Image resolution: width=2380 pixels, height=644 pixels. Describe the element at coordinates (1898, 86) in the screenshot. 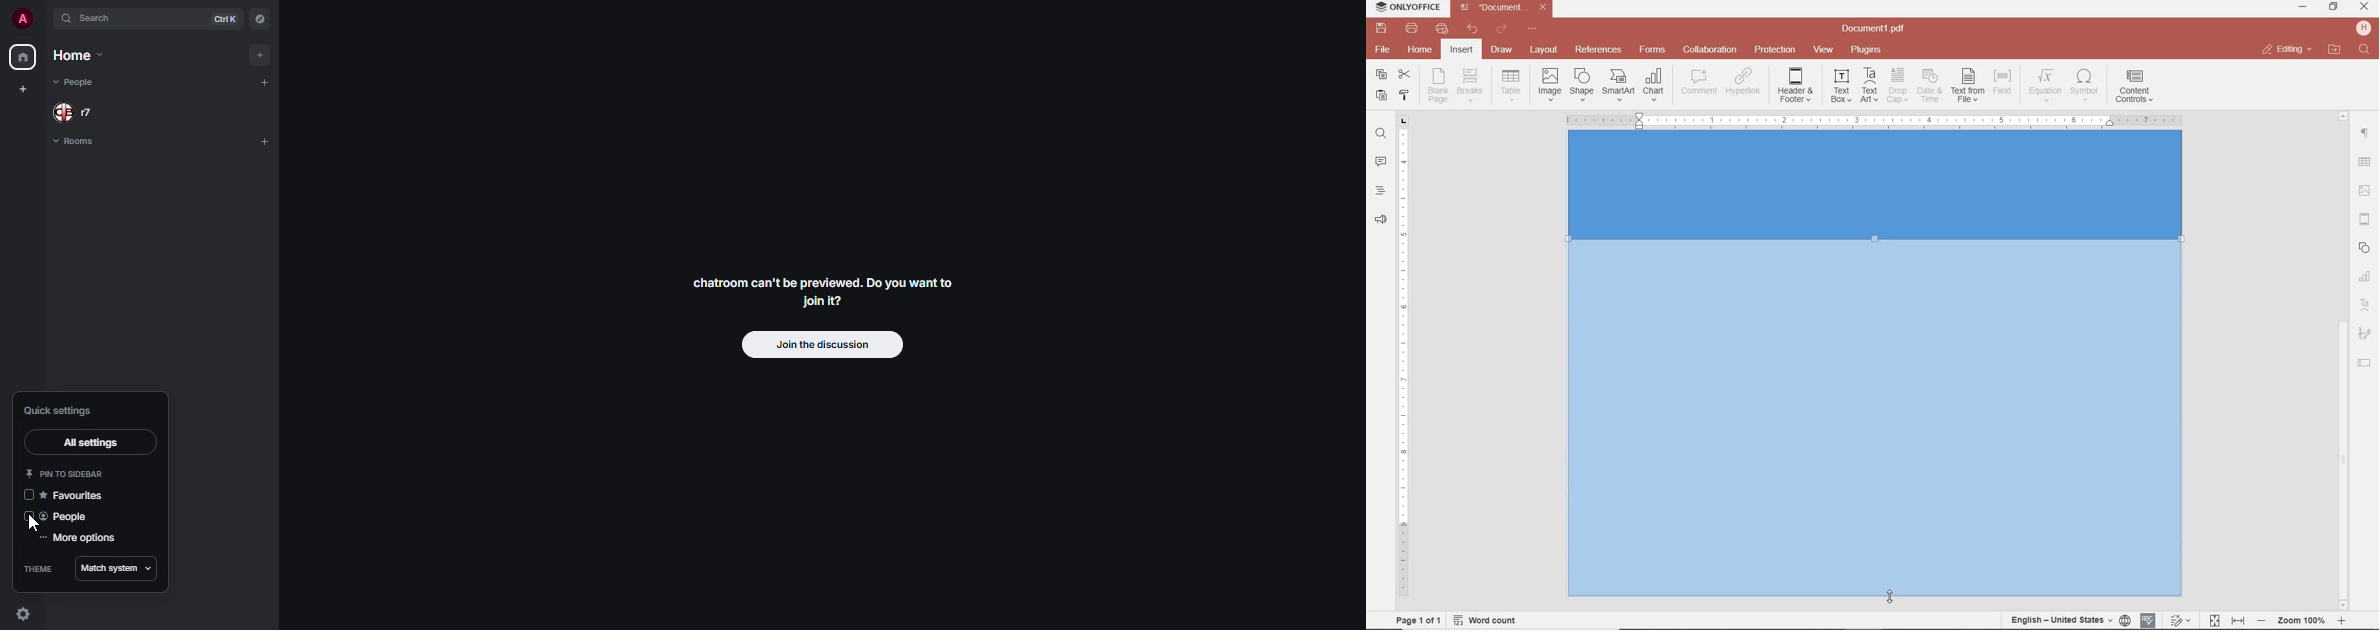

I see `DROP CAP` at that location.